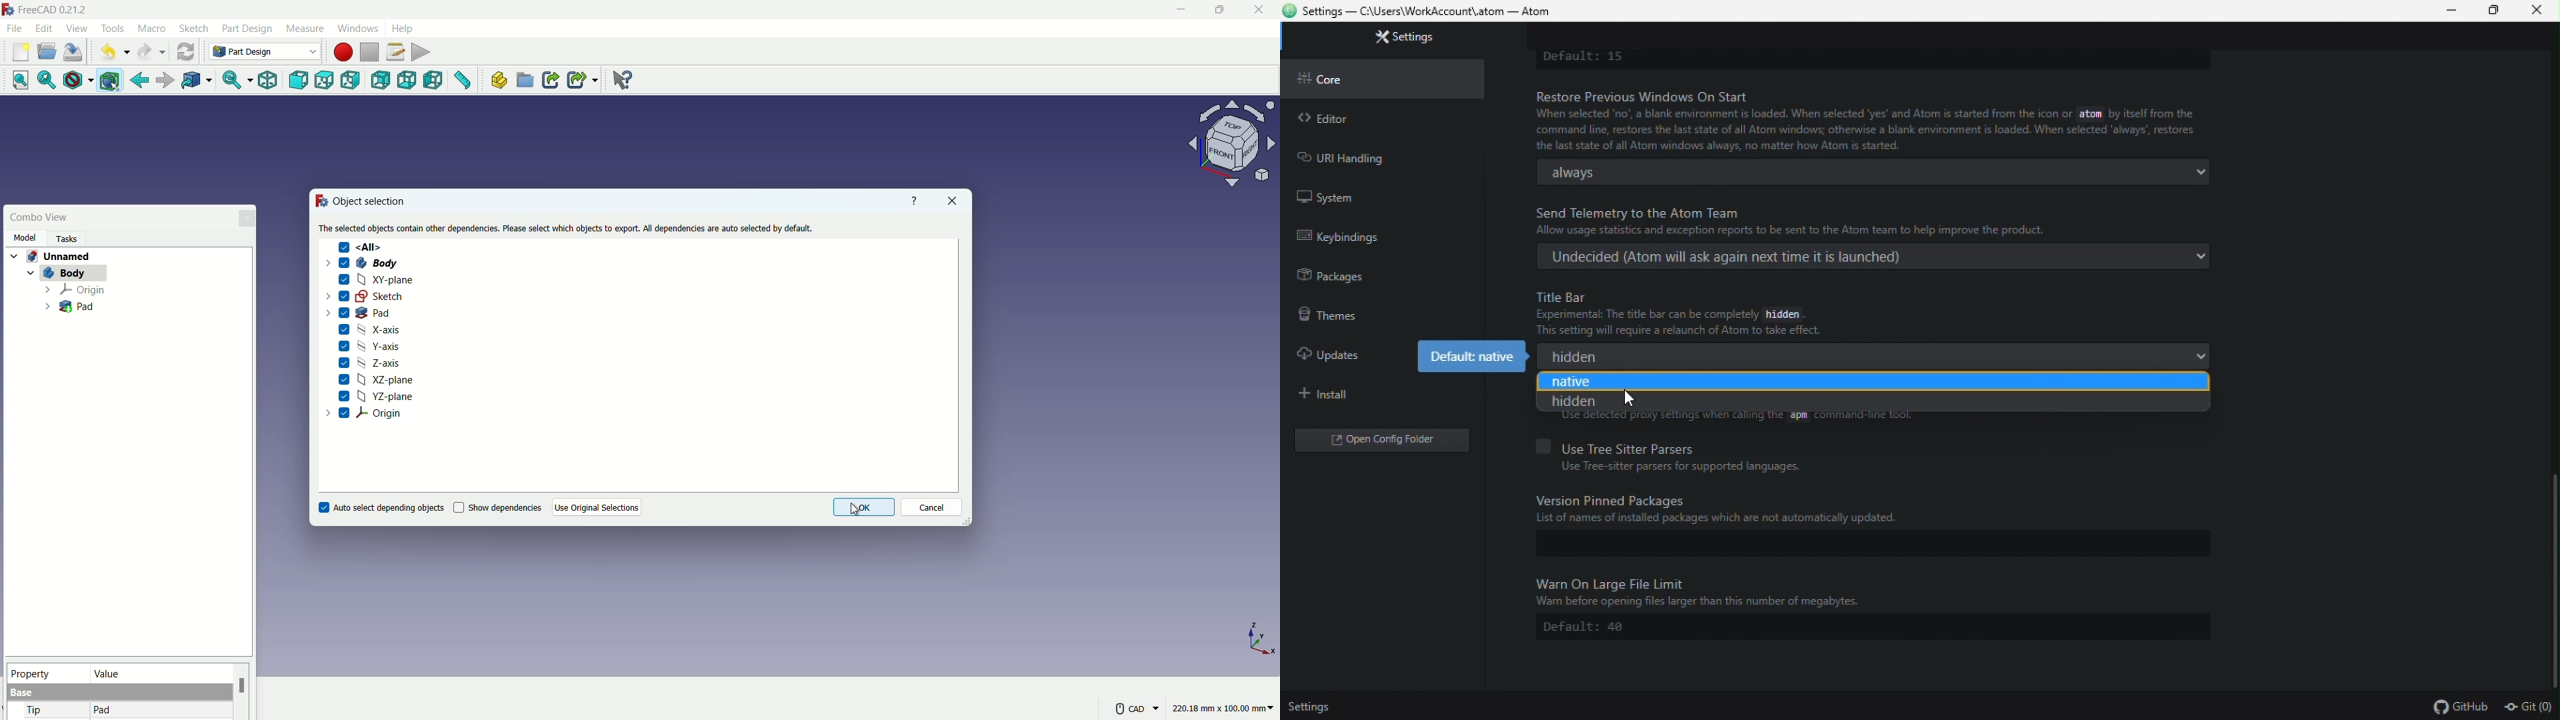  Describe the element at coordinates (63, 255) in the screenshot. I see `Unnamed` at that location.